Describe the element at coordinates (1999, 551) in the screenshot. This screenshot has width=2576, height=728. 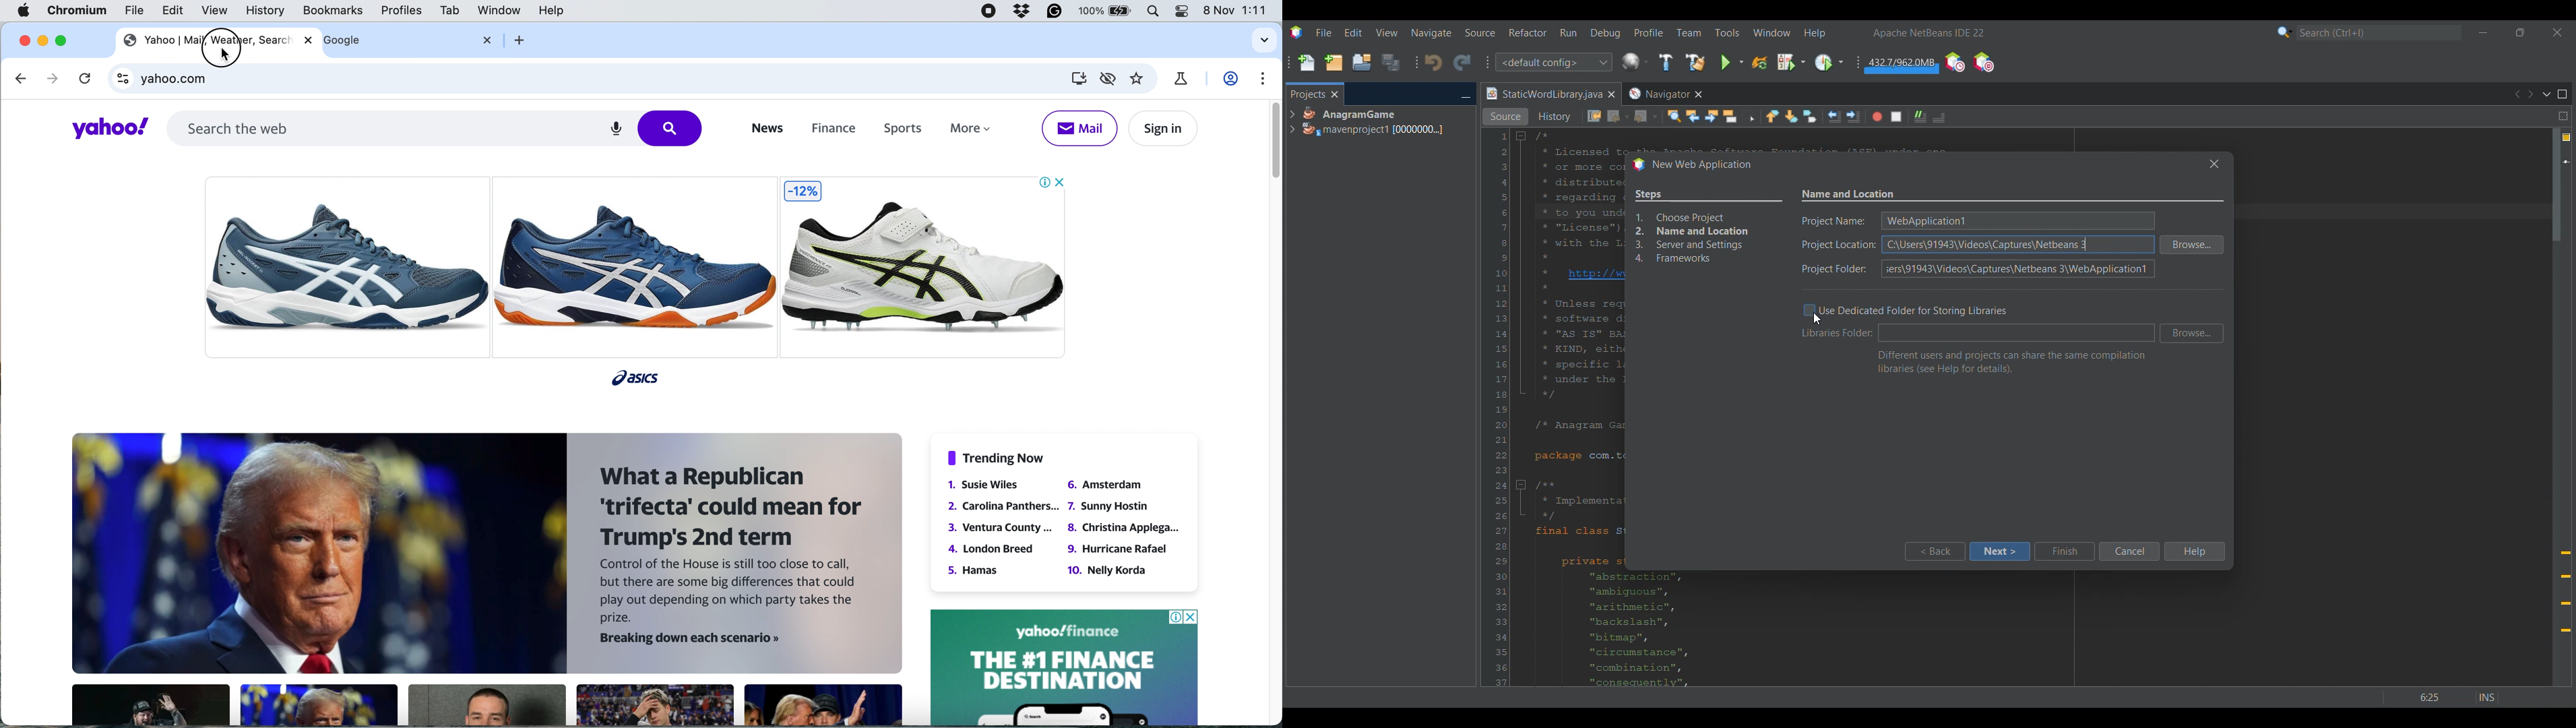
I see `Next highlighted by cursor` at that location.